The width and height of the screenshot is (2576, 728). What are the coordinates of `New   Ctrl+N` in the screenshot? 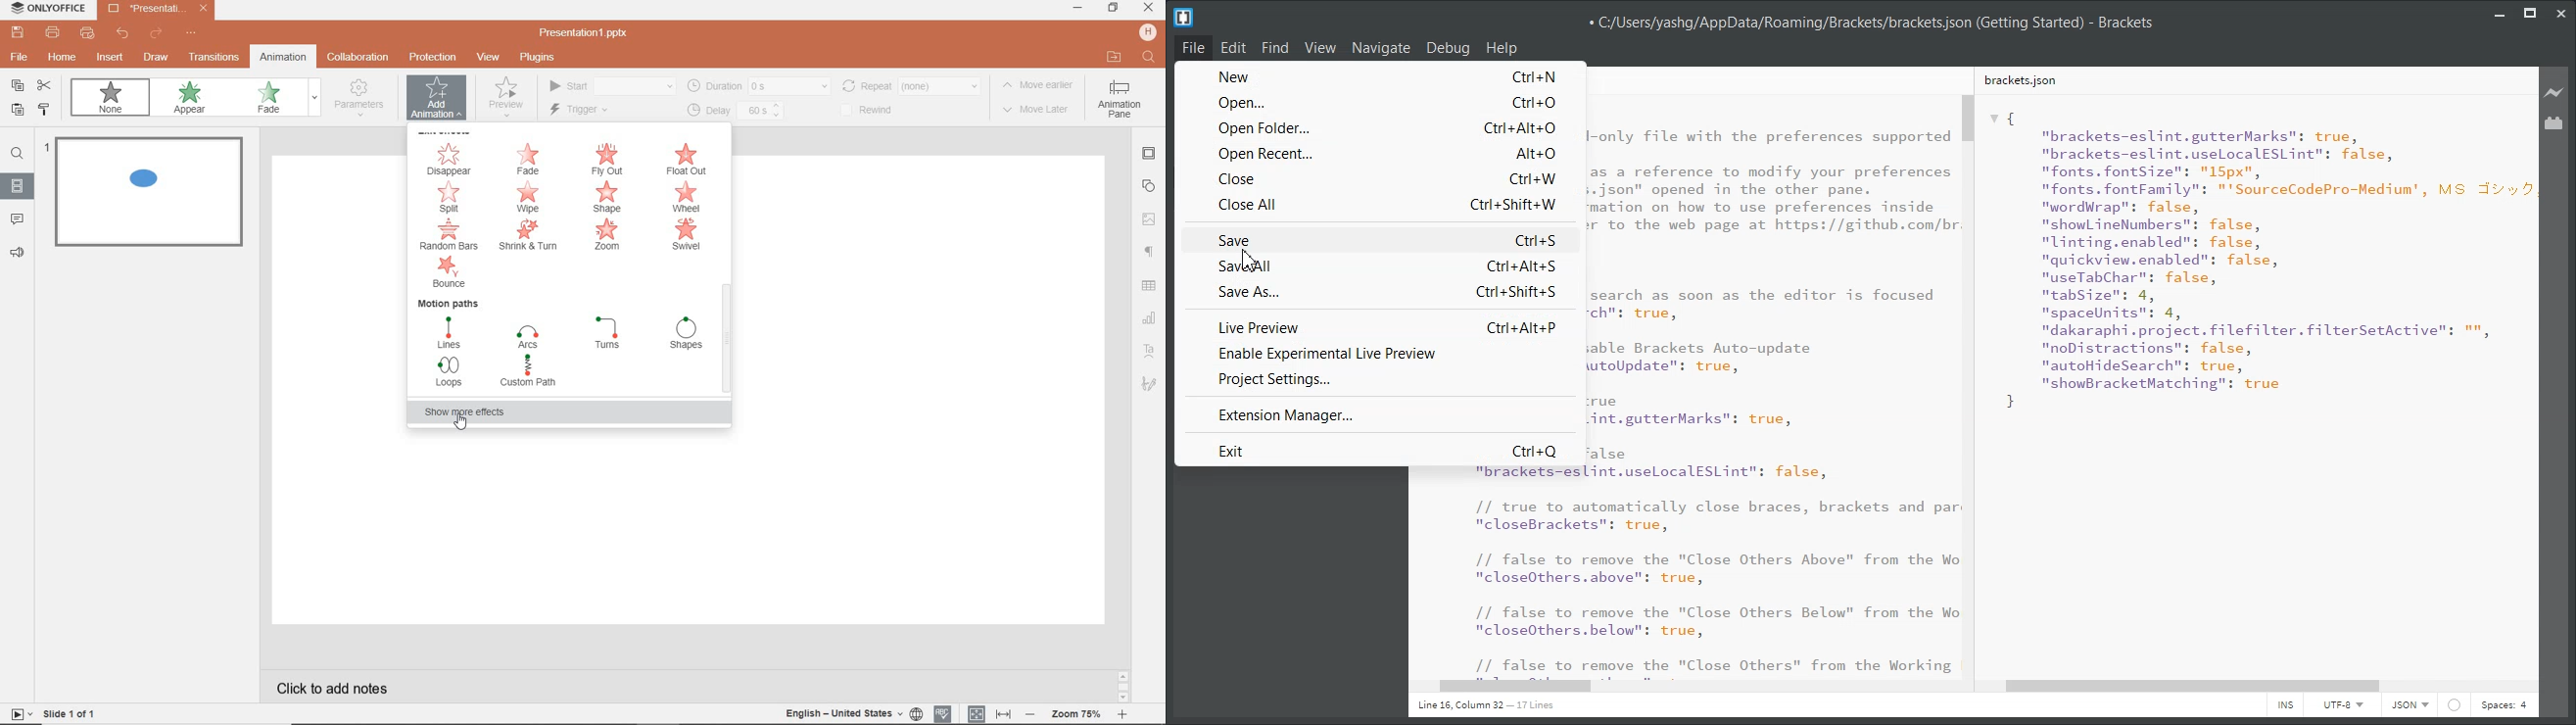 It's located at (1380, 76).